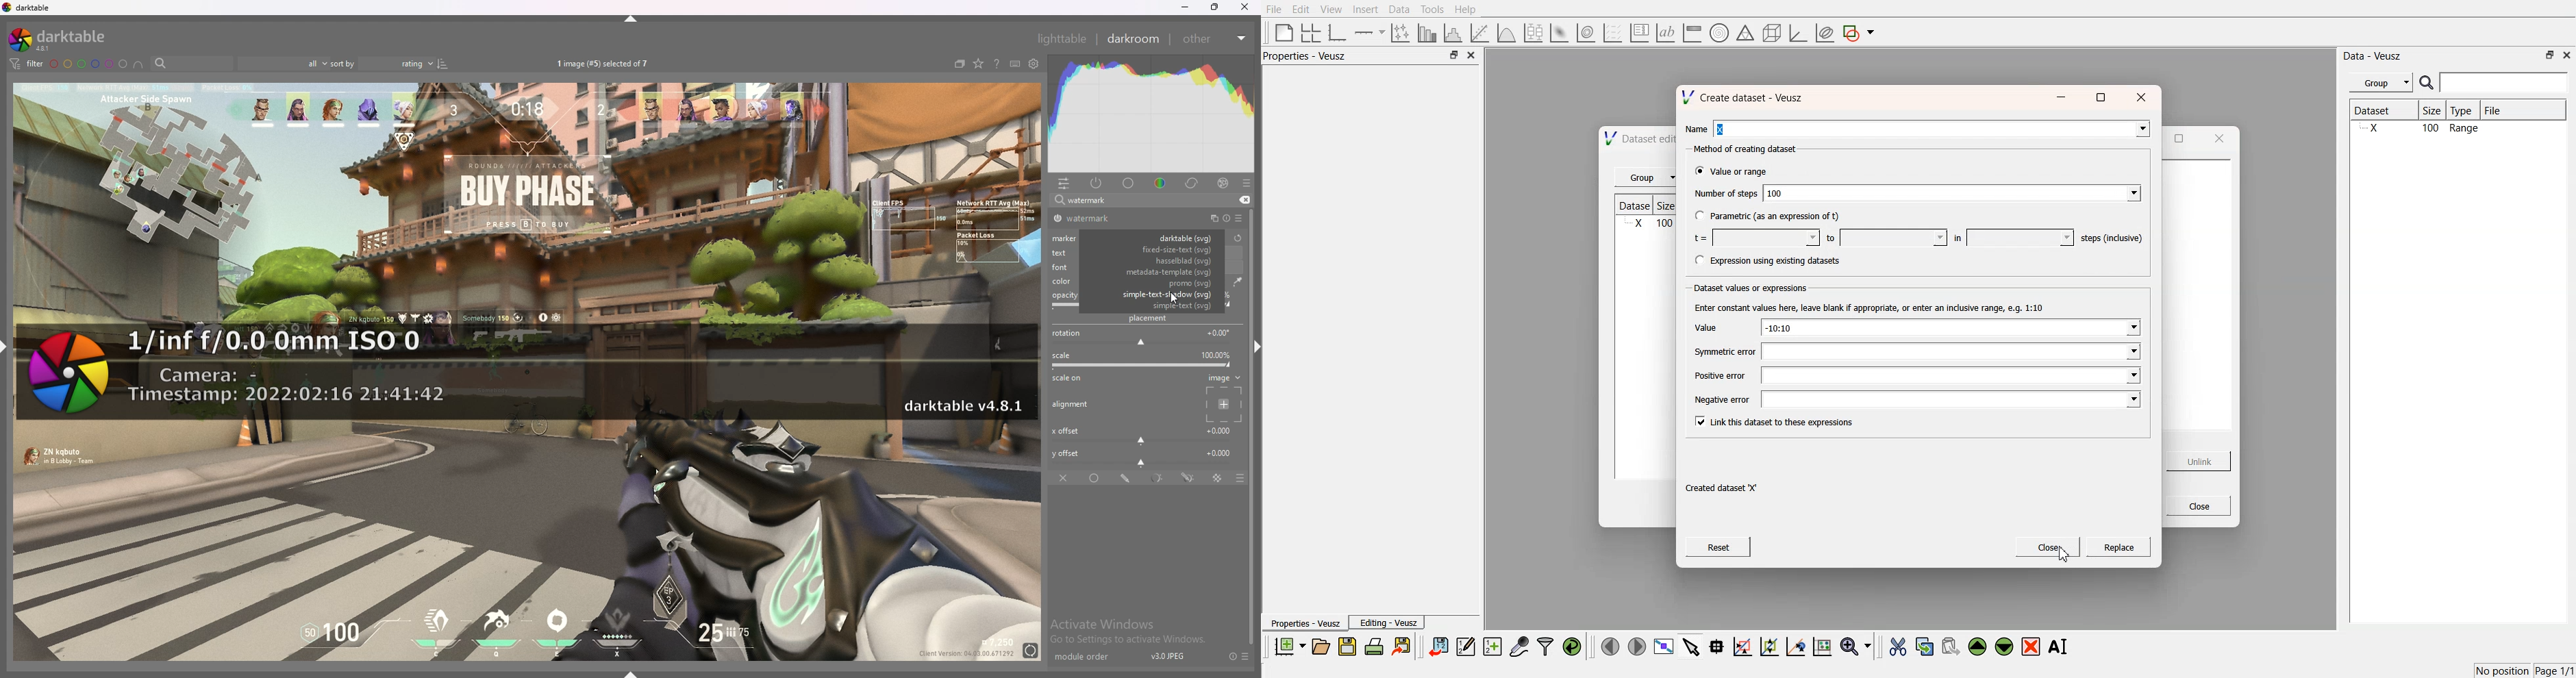 The width and height of the screenshot is (2576, 700). I want to click on simple text svg, so click(1158, 305).